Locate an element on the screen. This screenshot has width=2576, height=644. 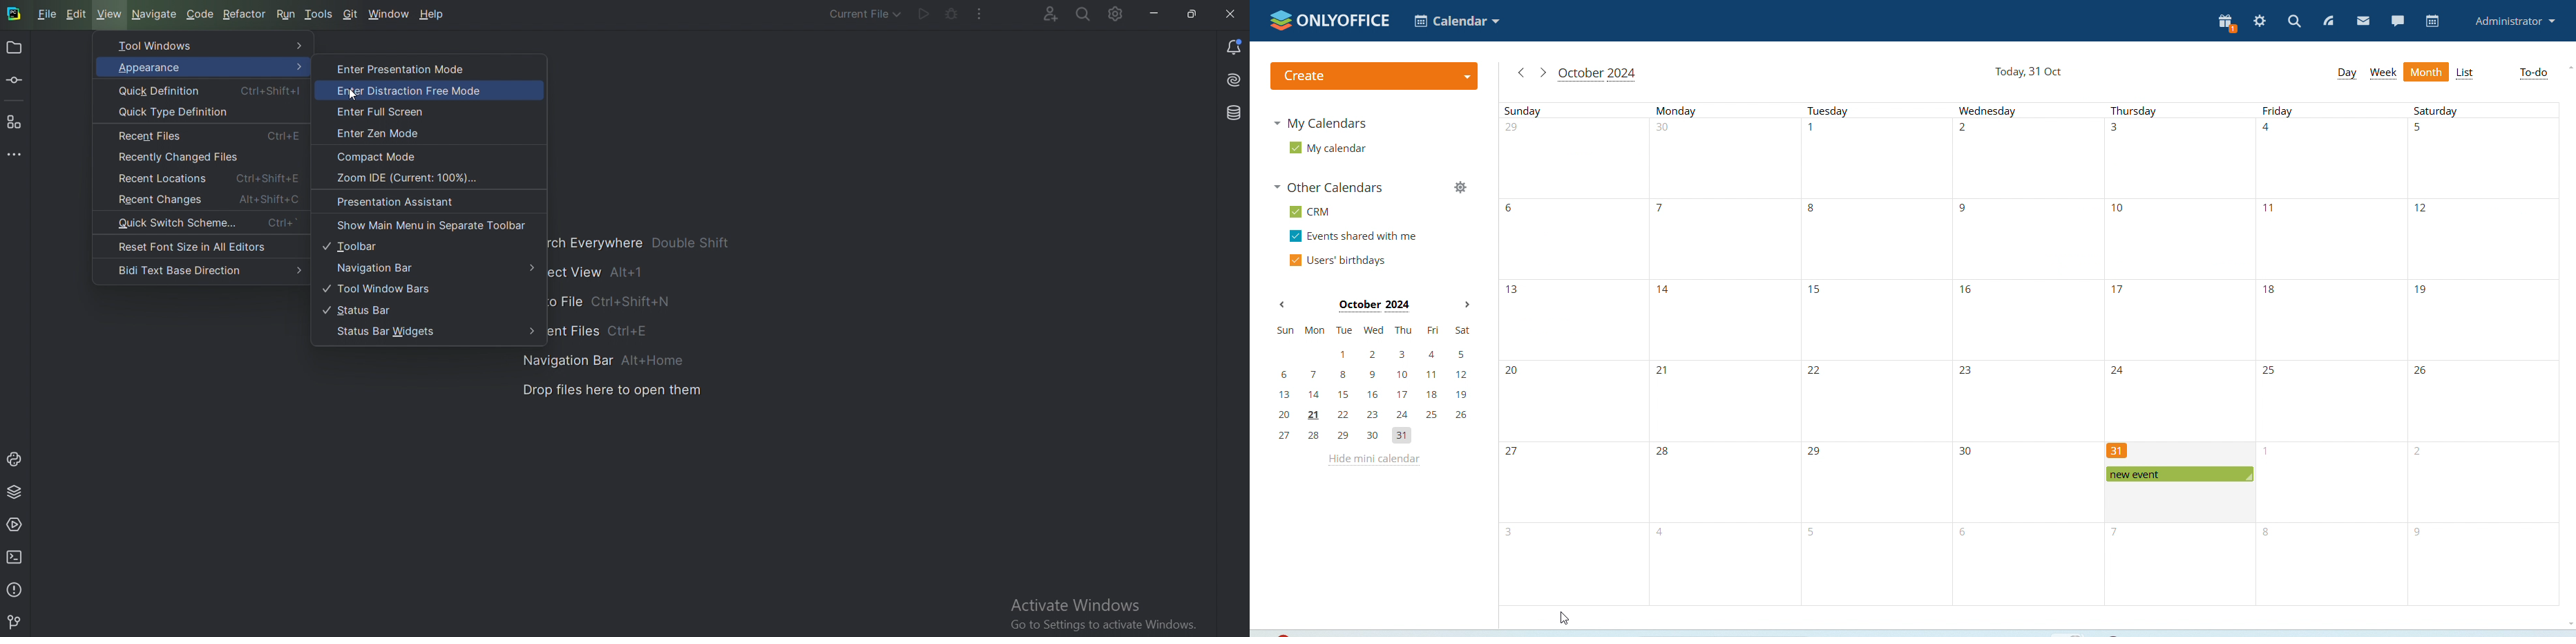
Quick switch Scheme is located at coordinates (205, 225).